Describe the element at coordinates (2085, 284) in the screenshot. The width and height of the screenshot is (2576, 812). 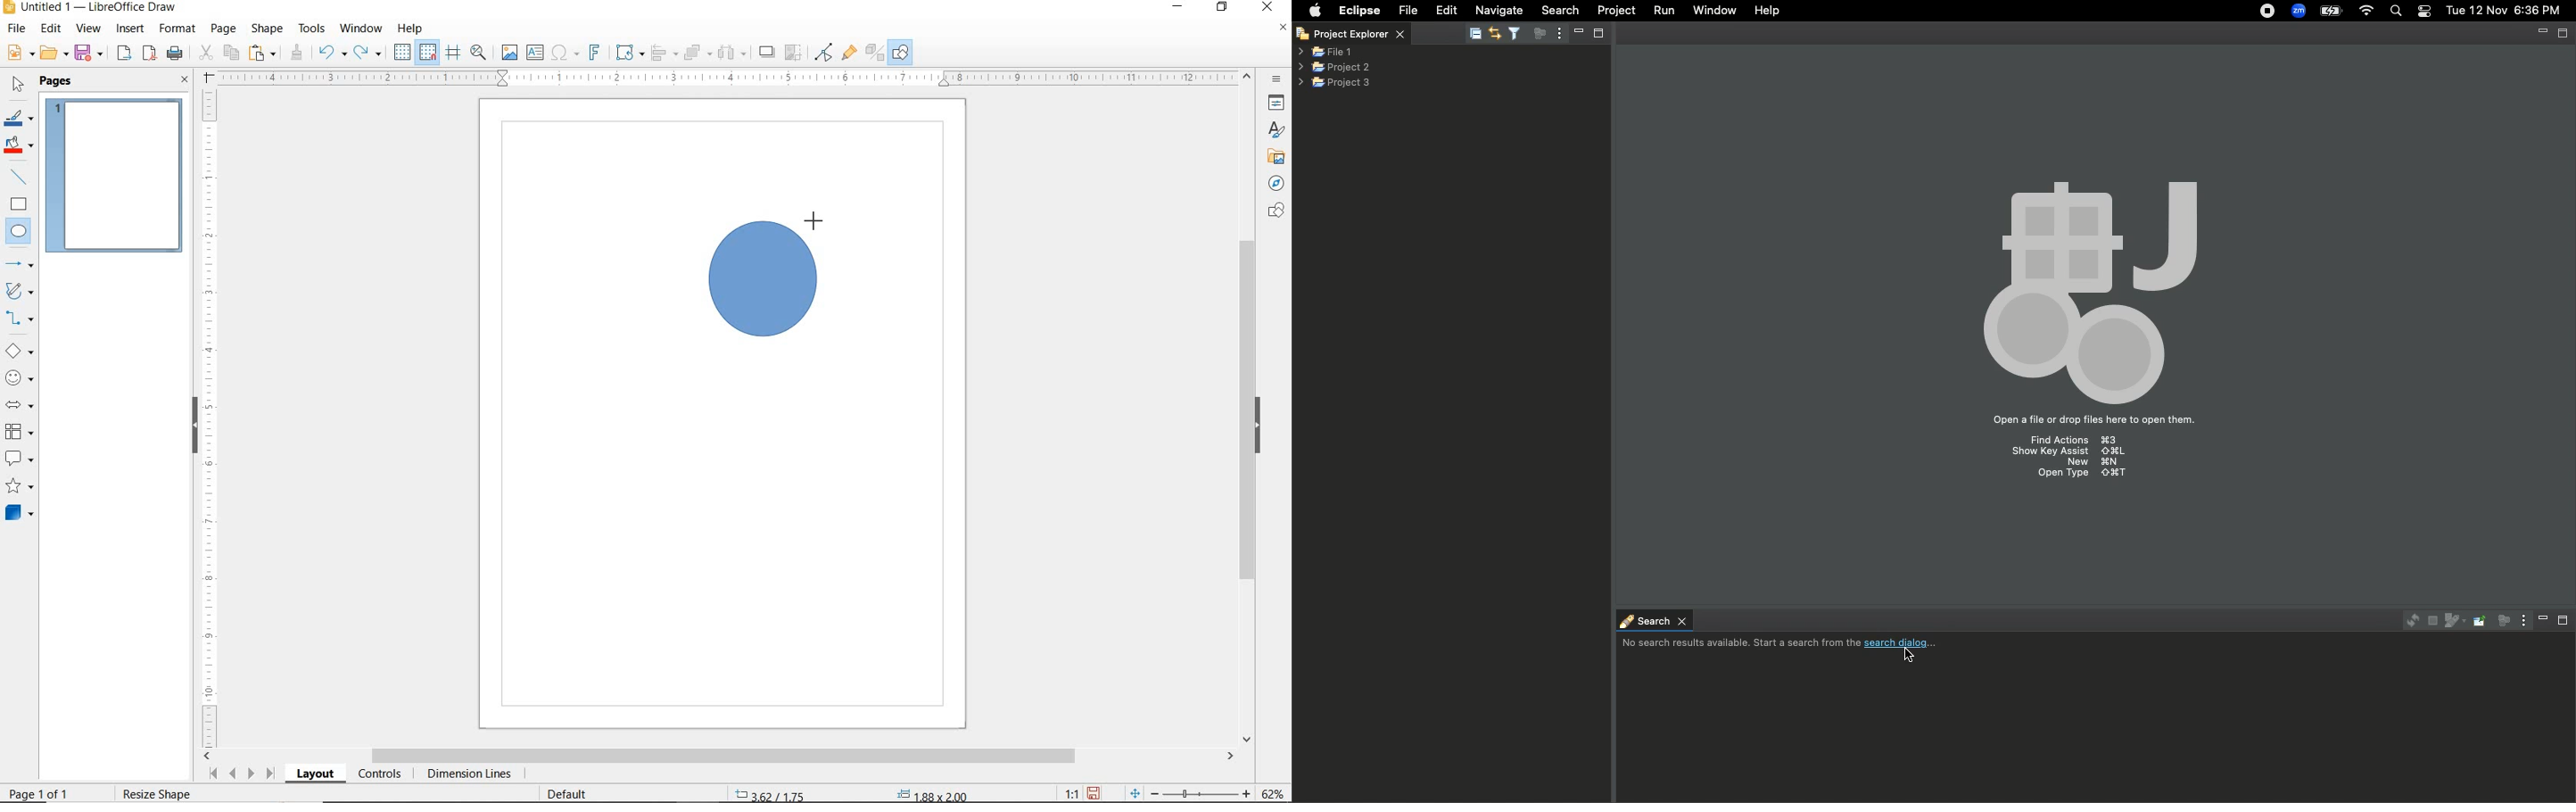
I see `Icon` at that location.